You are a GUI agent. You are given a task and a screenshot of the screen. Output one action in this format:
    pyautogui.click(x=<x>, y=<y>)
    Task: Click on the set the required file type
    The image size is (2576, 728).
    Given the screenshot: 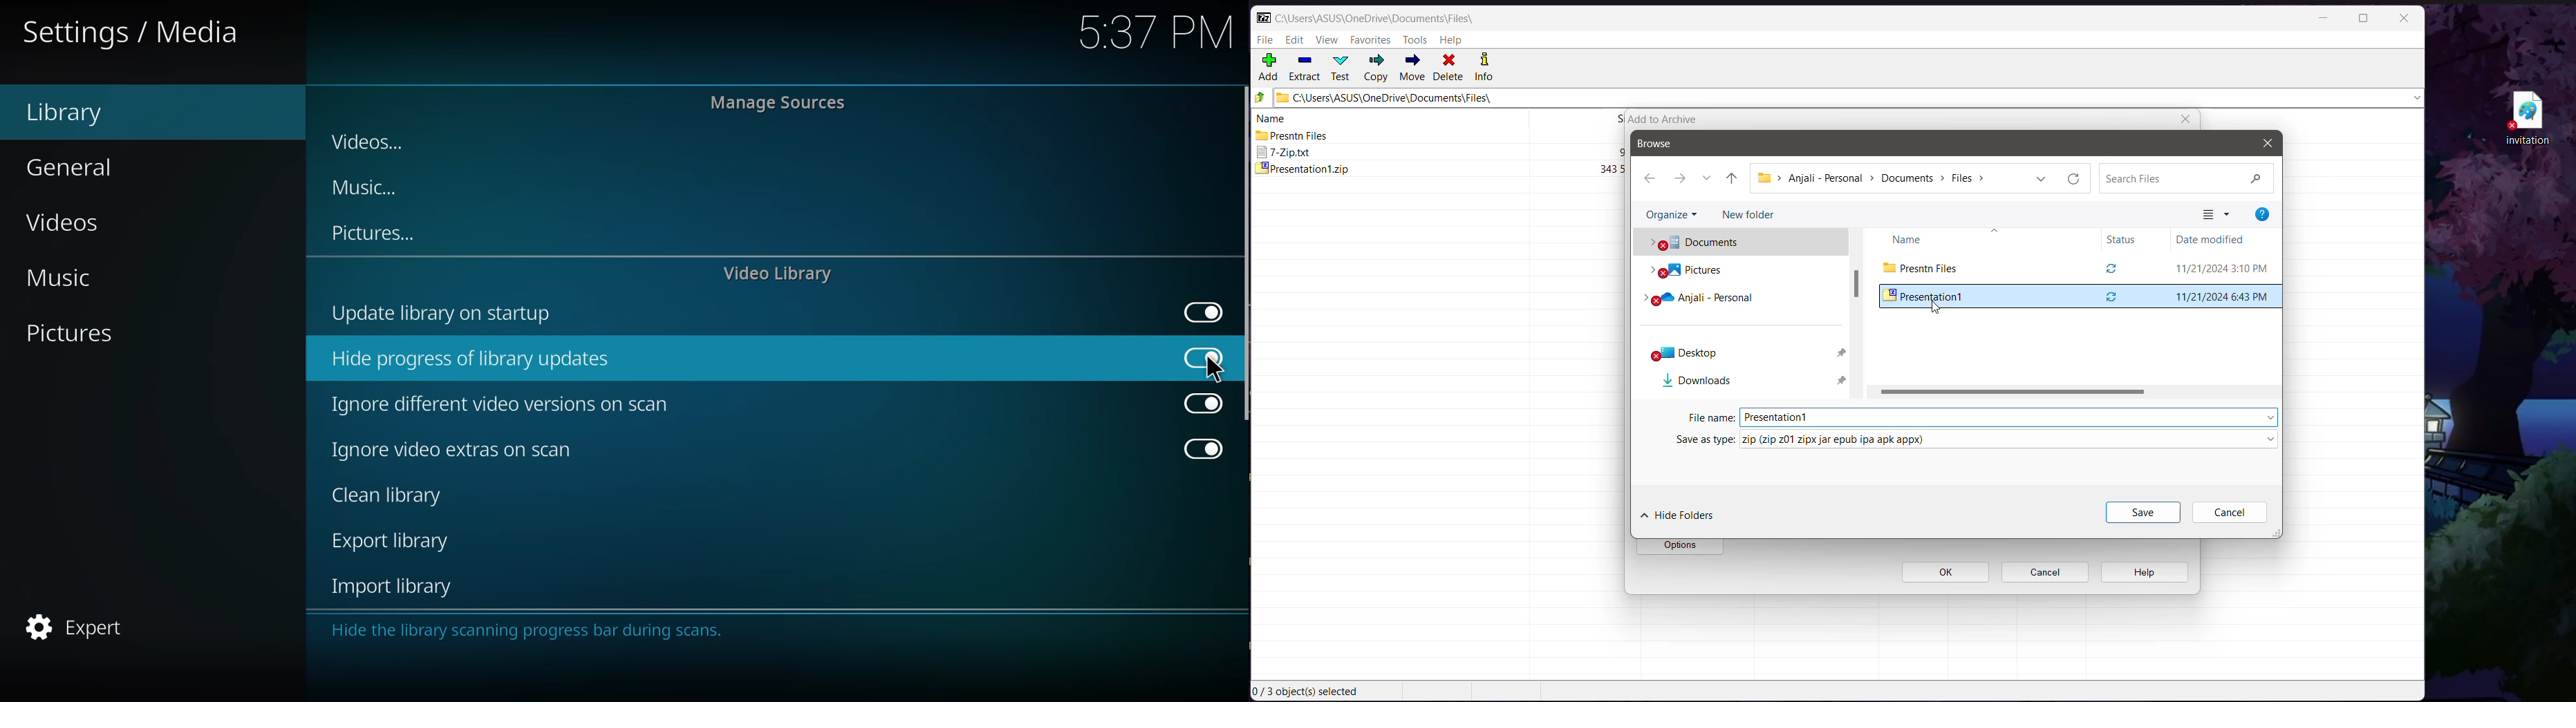 What is the action you would take?
    pyautogui.click(x=2008, y=439)
    